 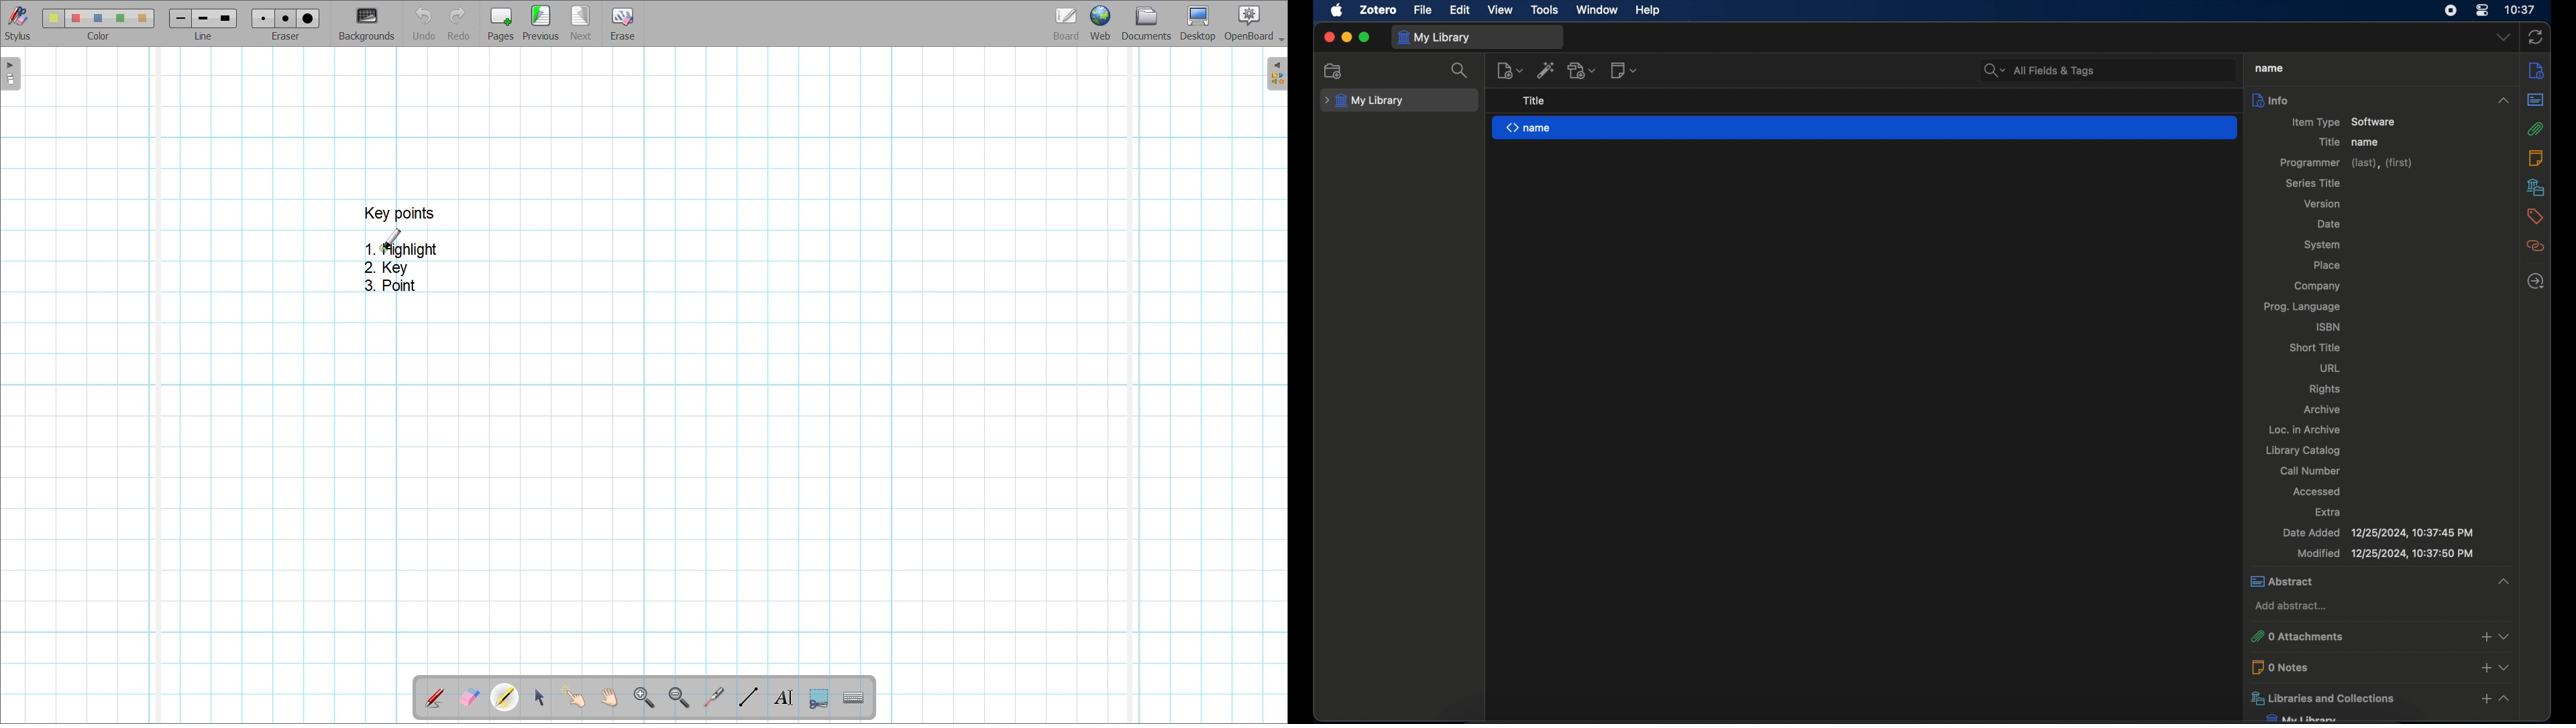 What do you see at coordinates (1582, 71) in the screenshot?
I see `add attachment` at bounding box center [1582, 71].